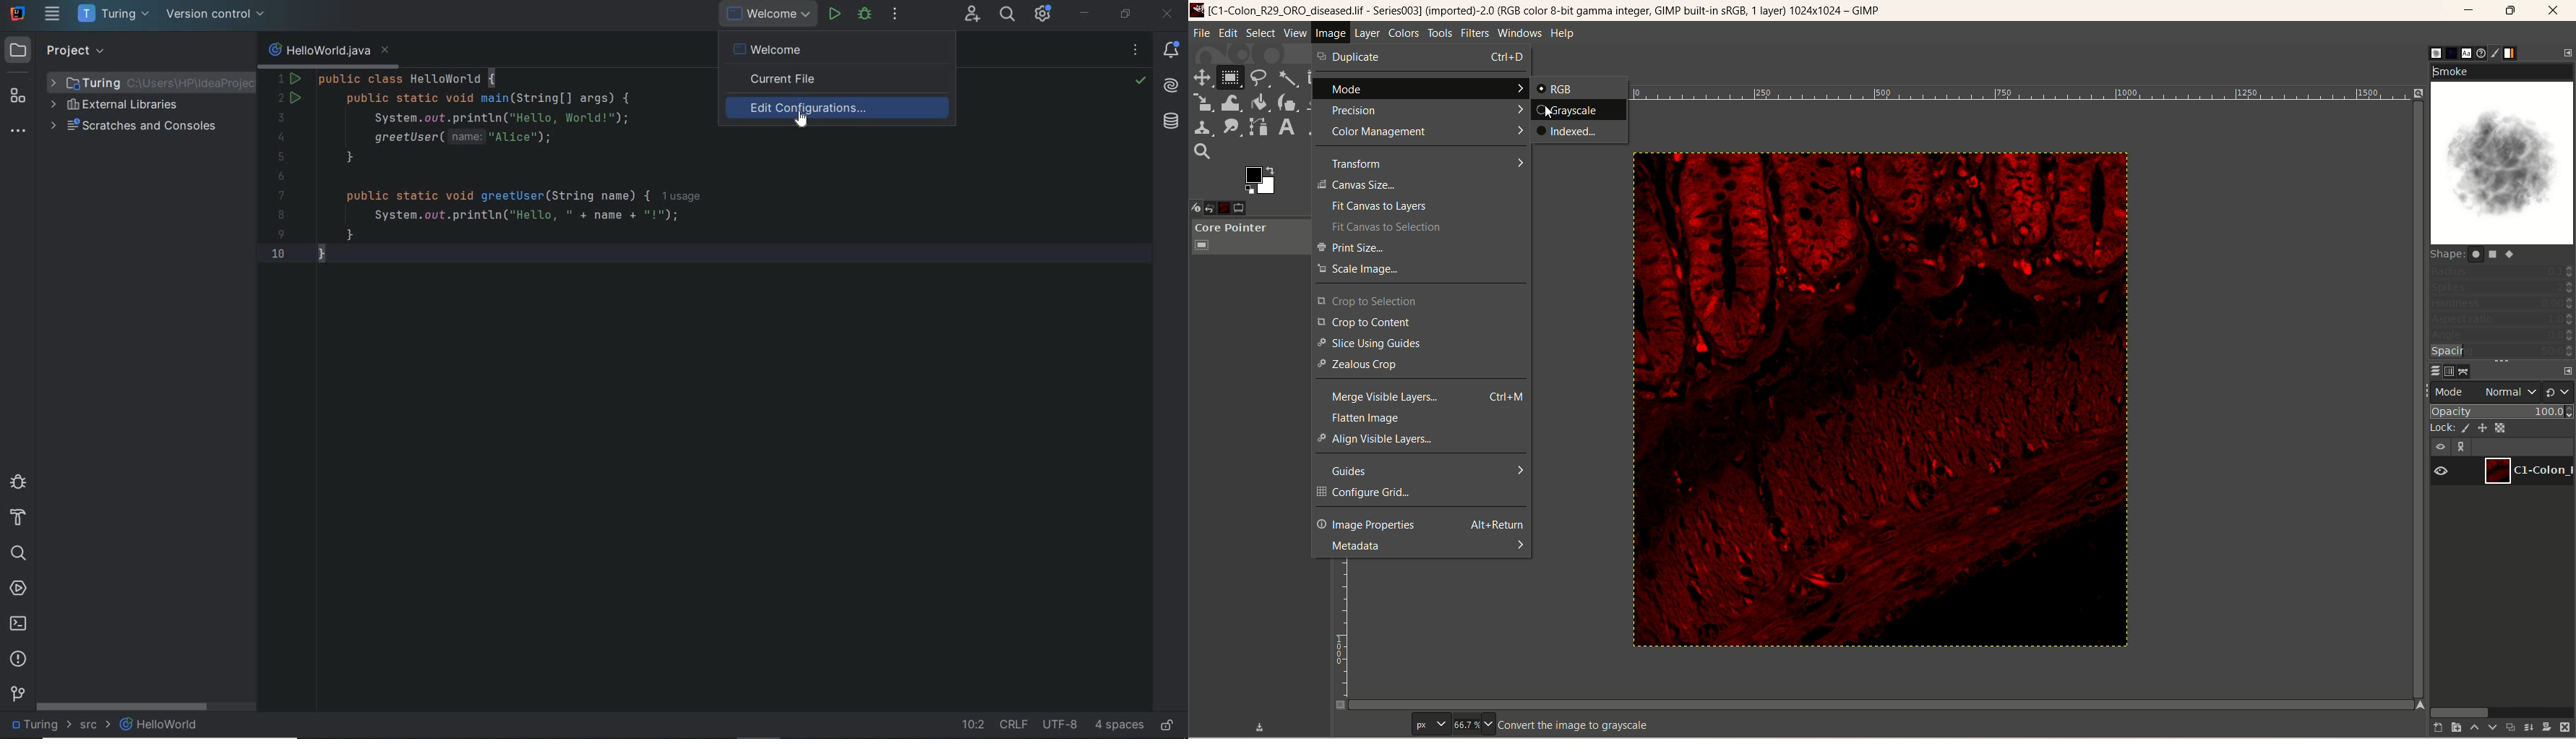  Describe the element at coordinates (1245, 238) in the screenshot. I see `core pointer` at that location.